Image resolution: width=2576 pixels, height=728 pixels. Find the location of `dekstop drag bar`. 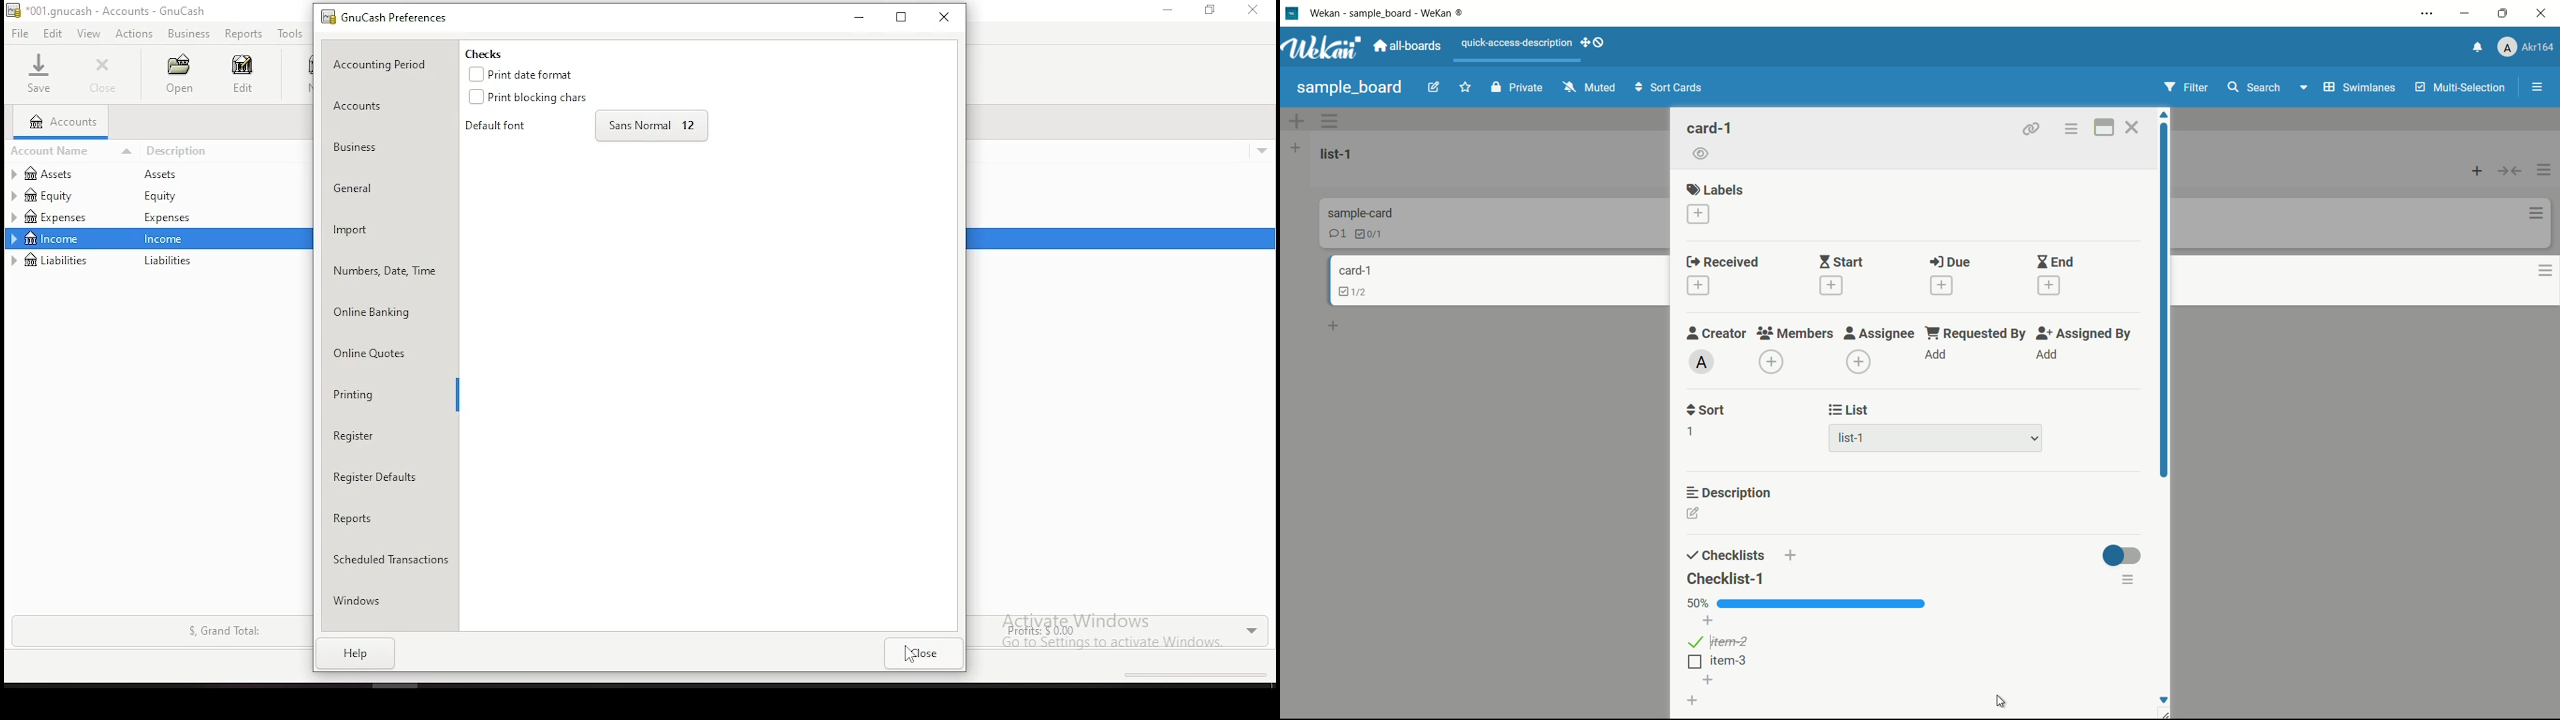

dekstop drag bar is located at coordinates (1595, 44).